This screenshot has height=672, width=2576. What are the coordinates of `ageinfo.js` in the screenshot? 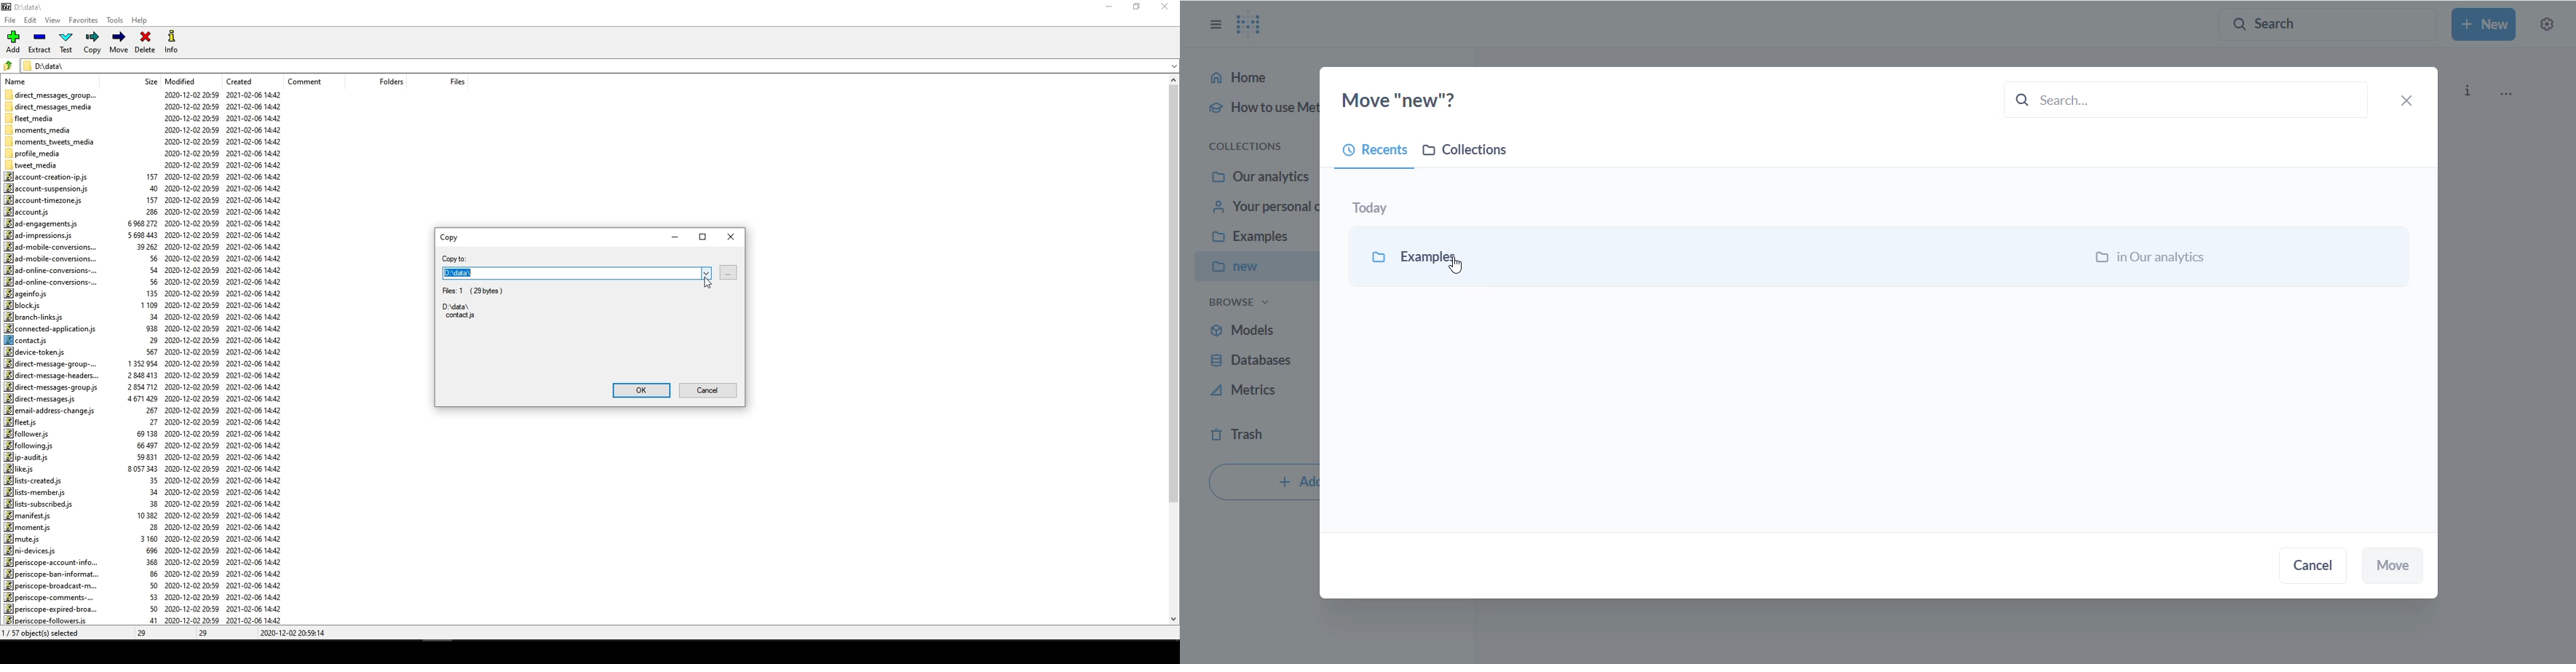 It's located at (27, 294).